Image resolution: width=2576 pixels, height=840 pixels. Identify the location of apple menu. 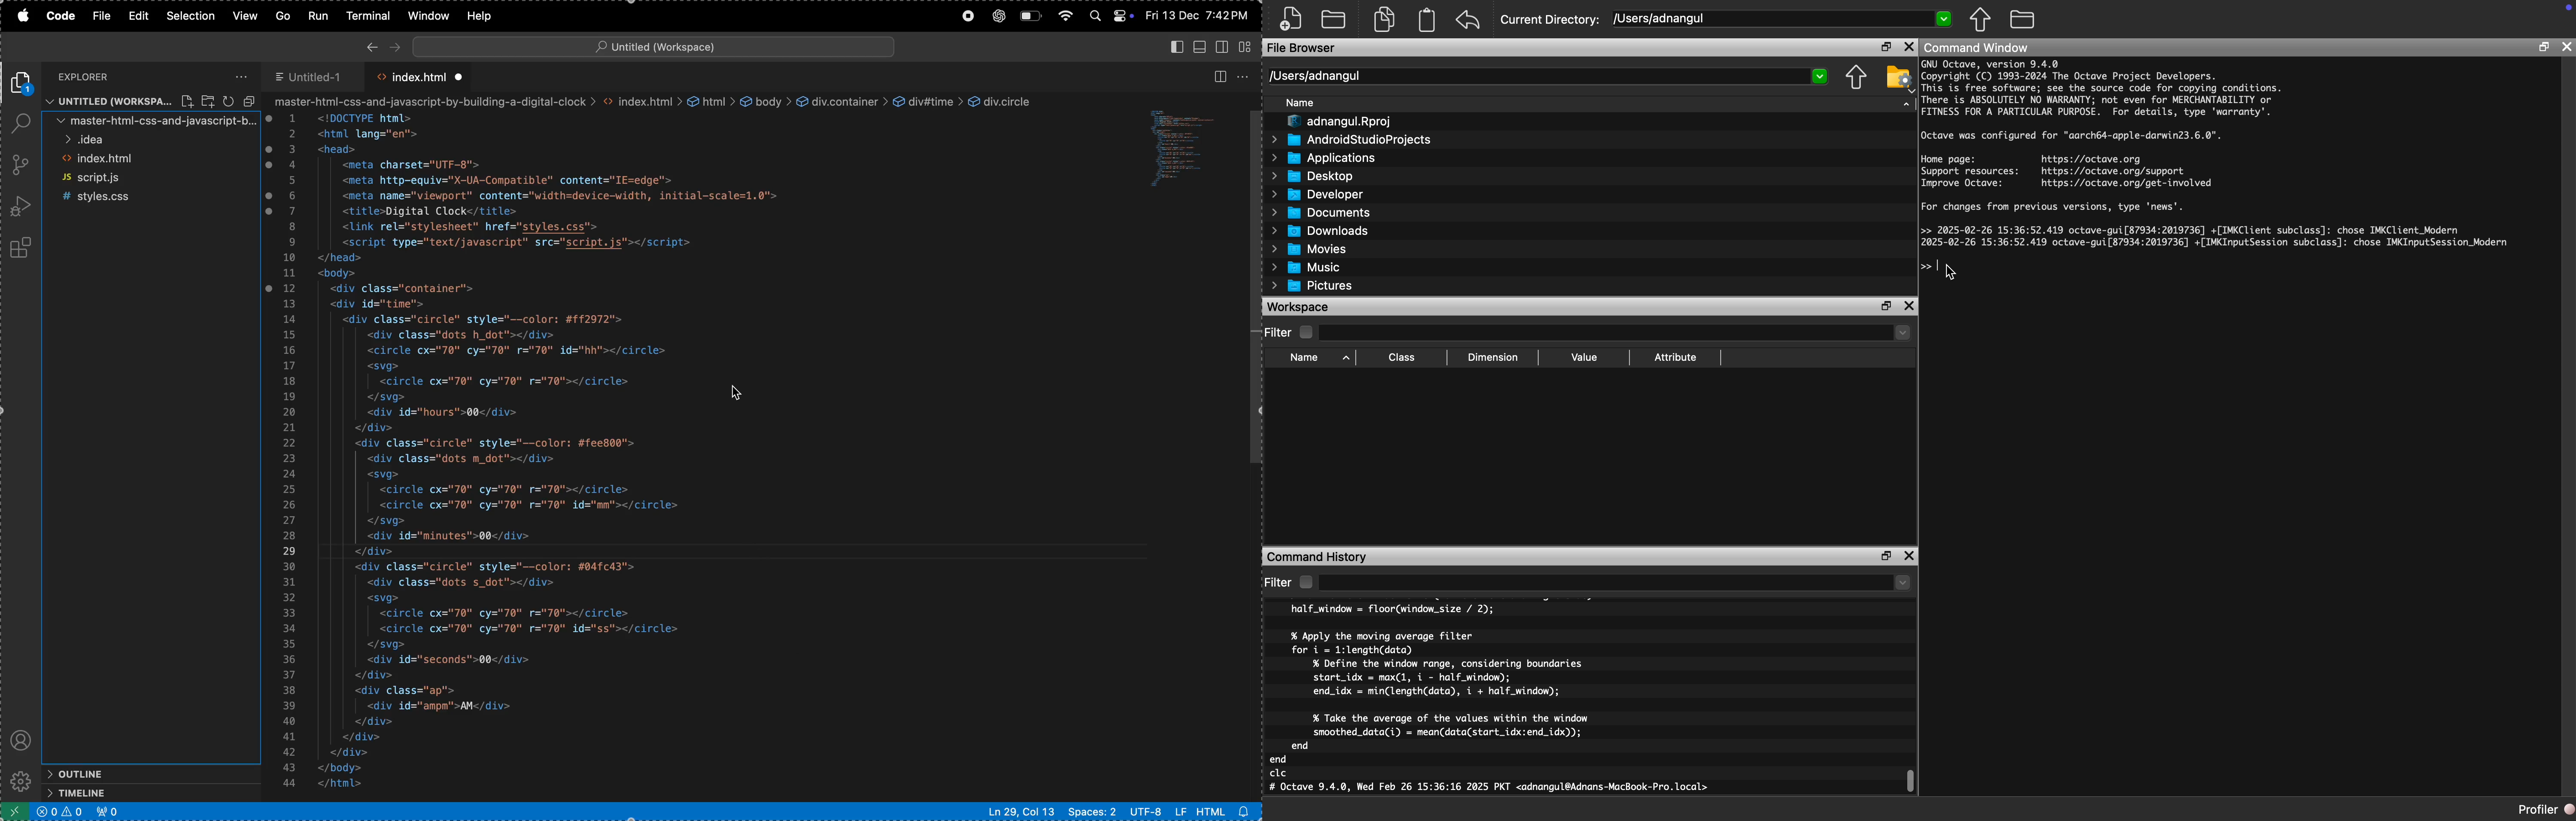
(27, 16).